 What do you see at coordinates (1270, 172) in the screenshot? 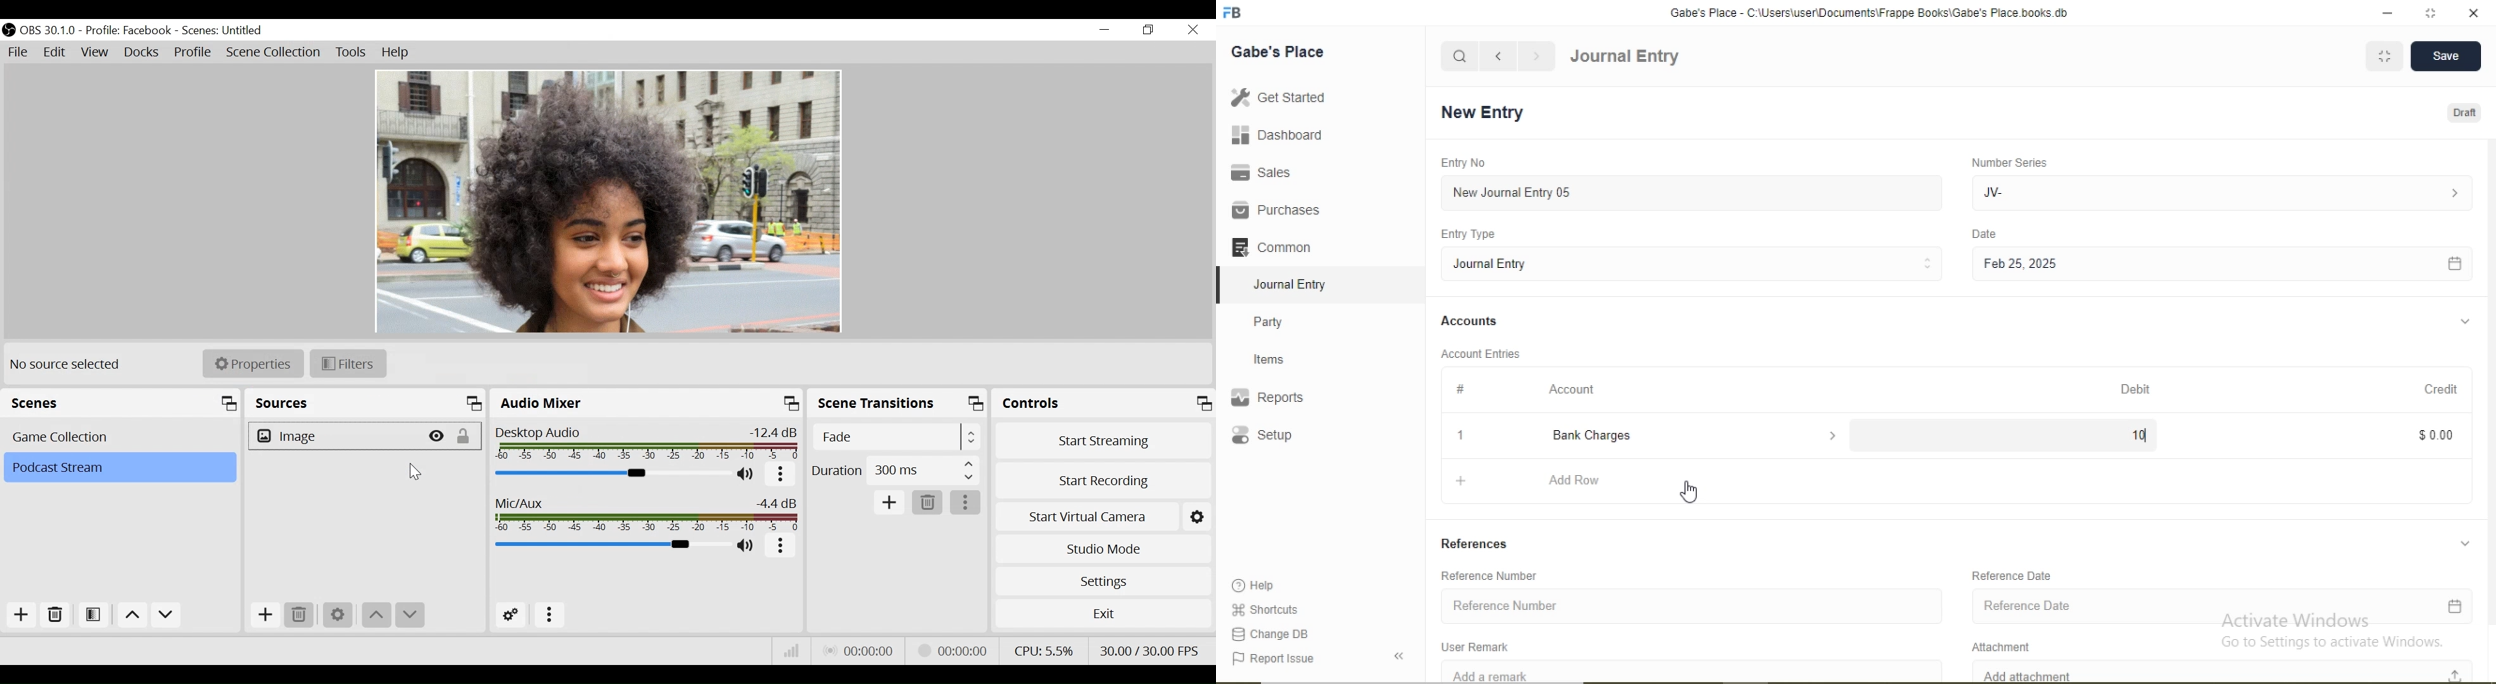
I see `Sales` at bounding box center [1270, 172].